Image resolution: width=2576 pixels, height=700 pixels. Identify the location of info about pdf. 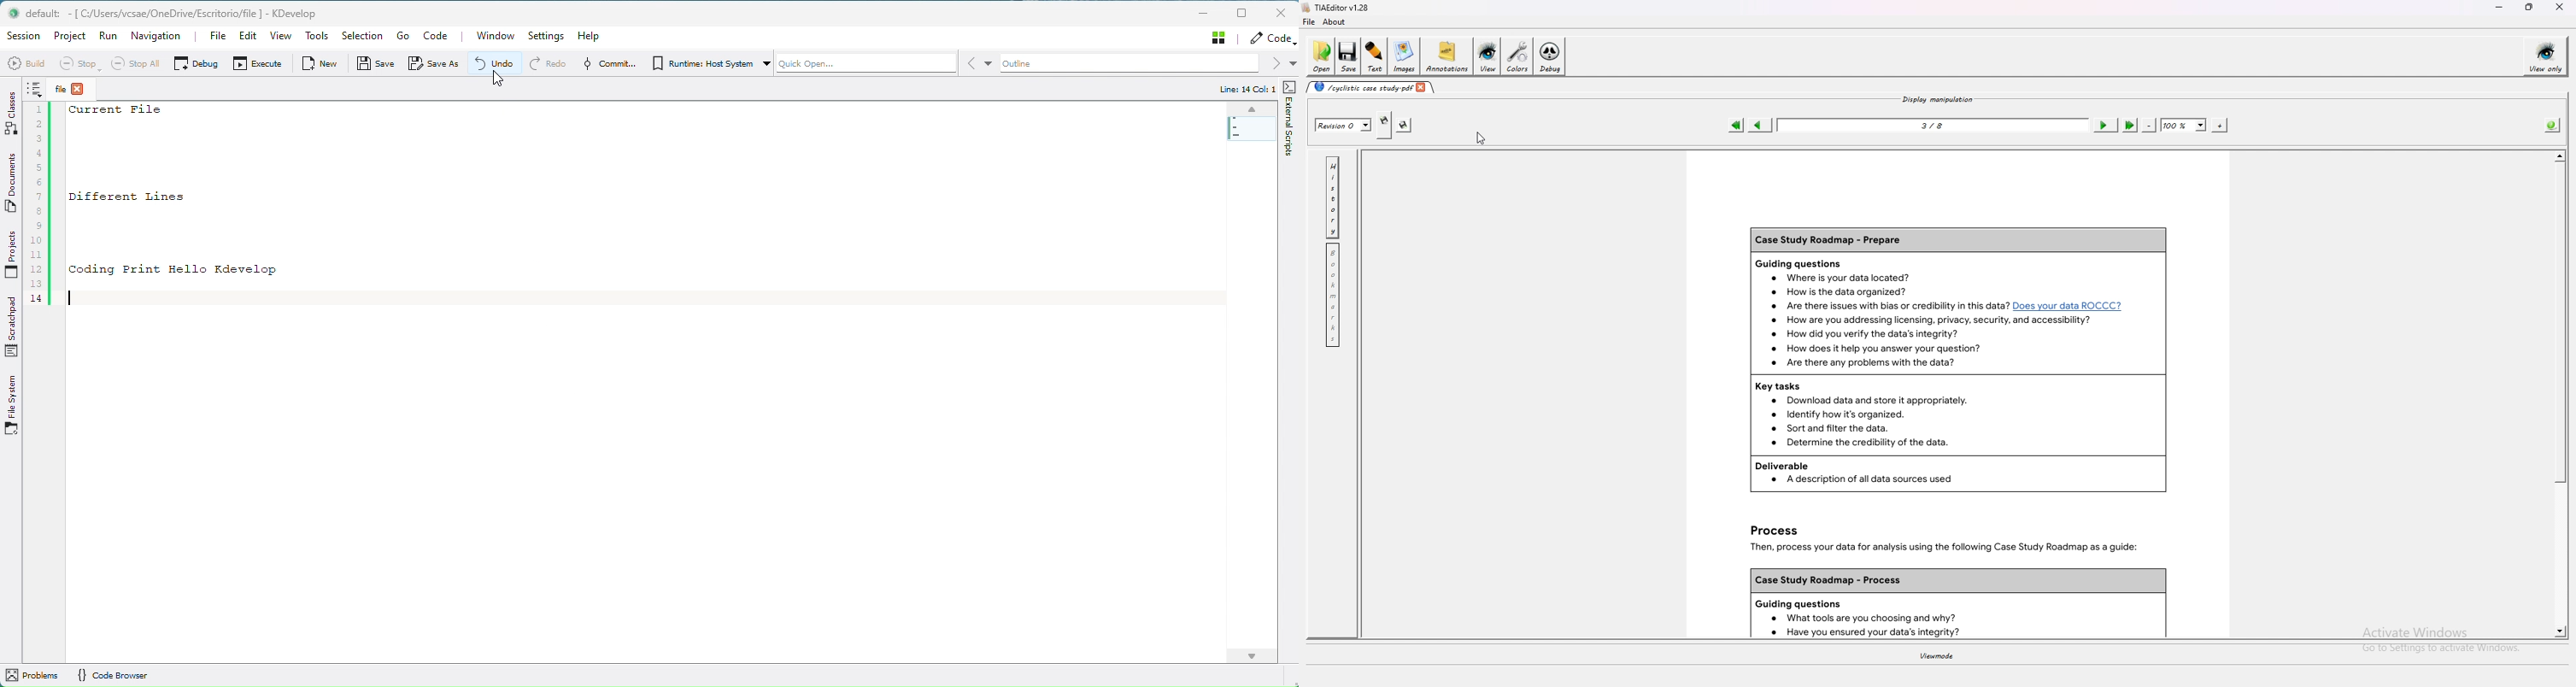
(2553, 124).